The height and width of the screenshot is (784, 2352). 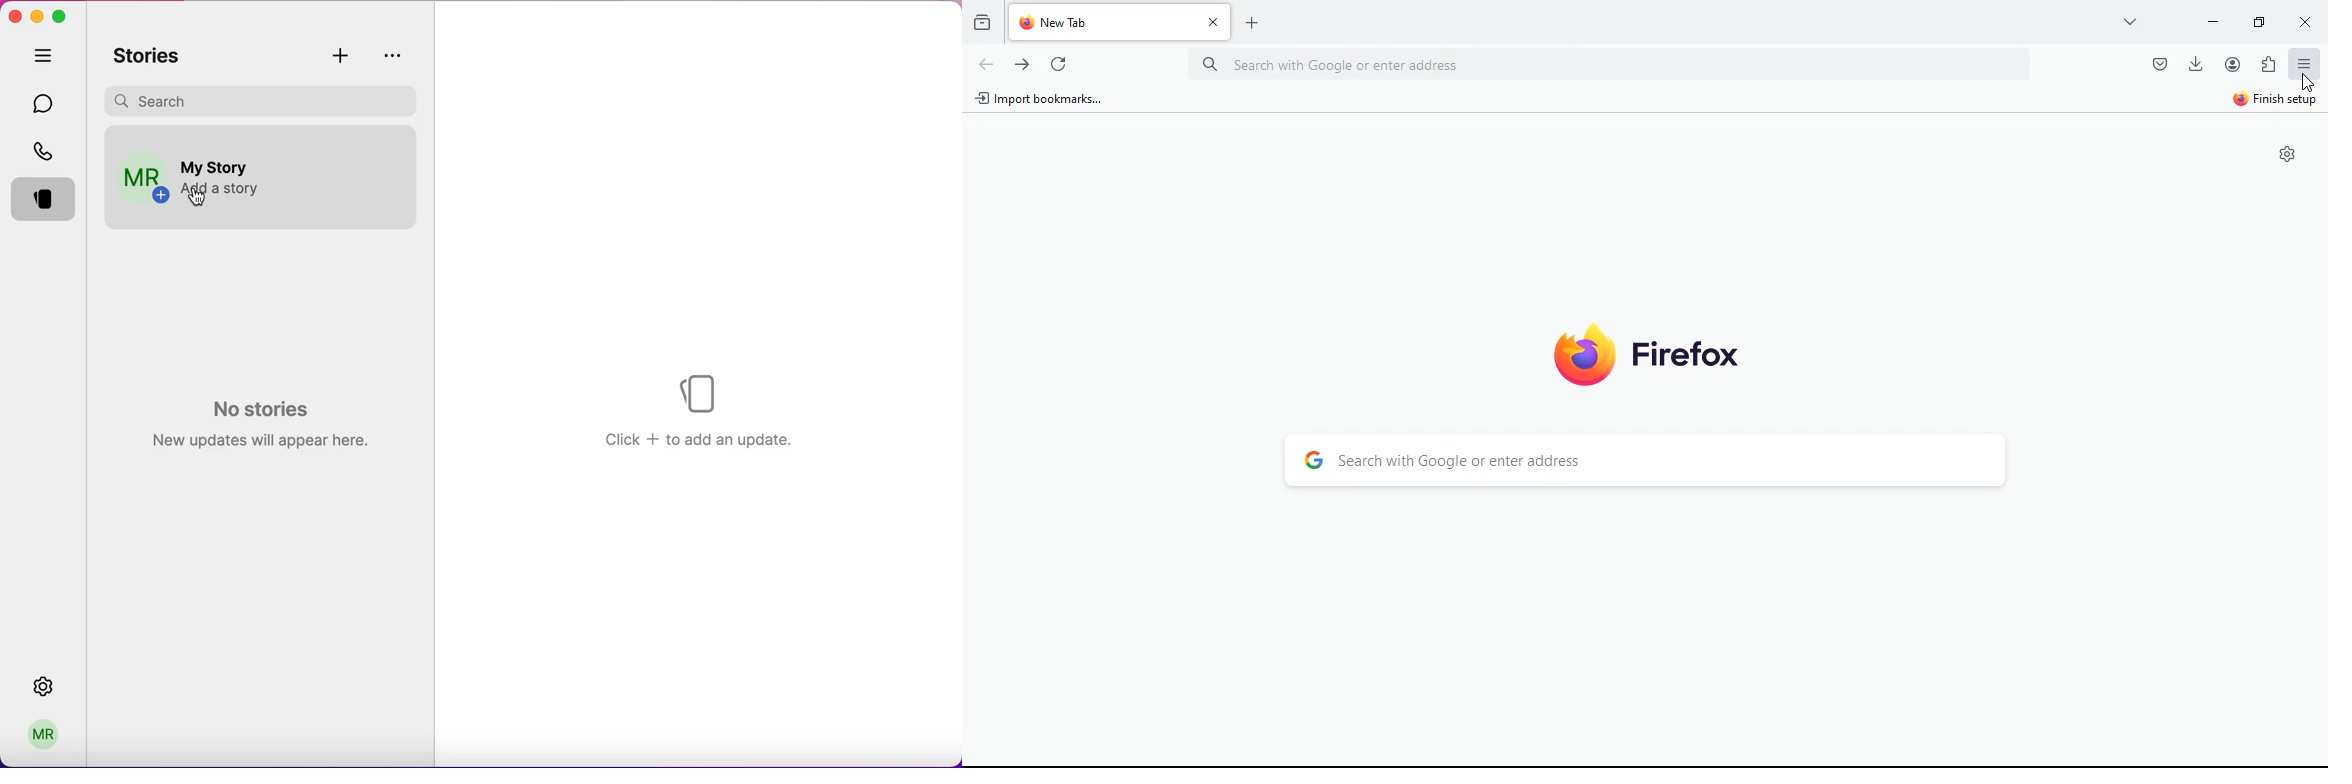 I want to click on chats, so click(x=45, y=103).